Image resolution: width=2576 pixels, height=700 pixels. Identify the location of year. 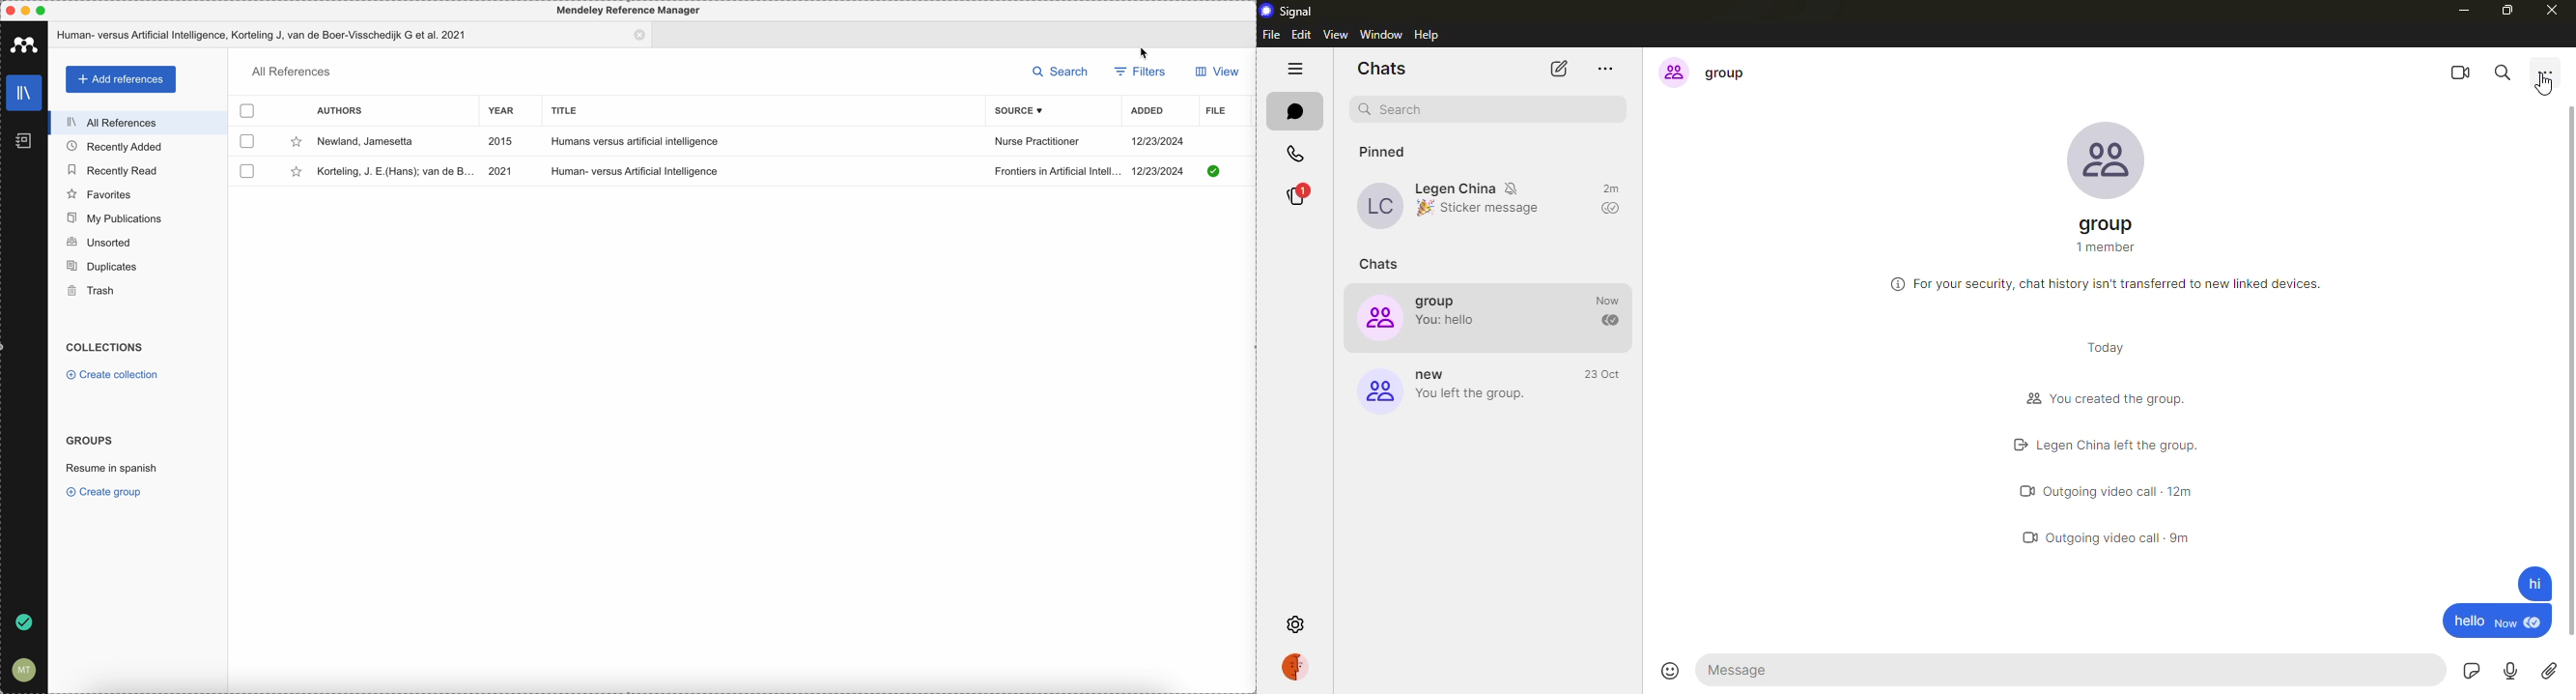
(501, 111).